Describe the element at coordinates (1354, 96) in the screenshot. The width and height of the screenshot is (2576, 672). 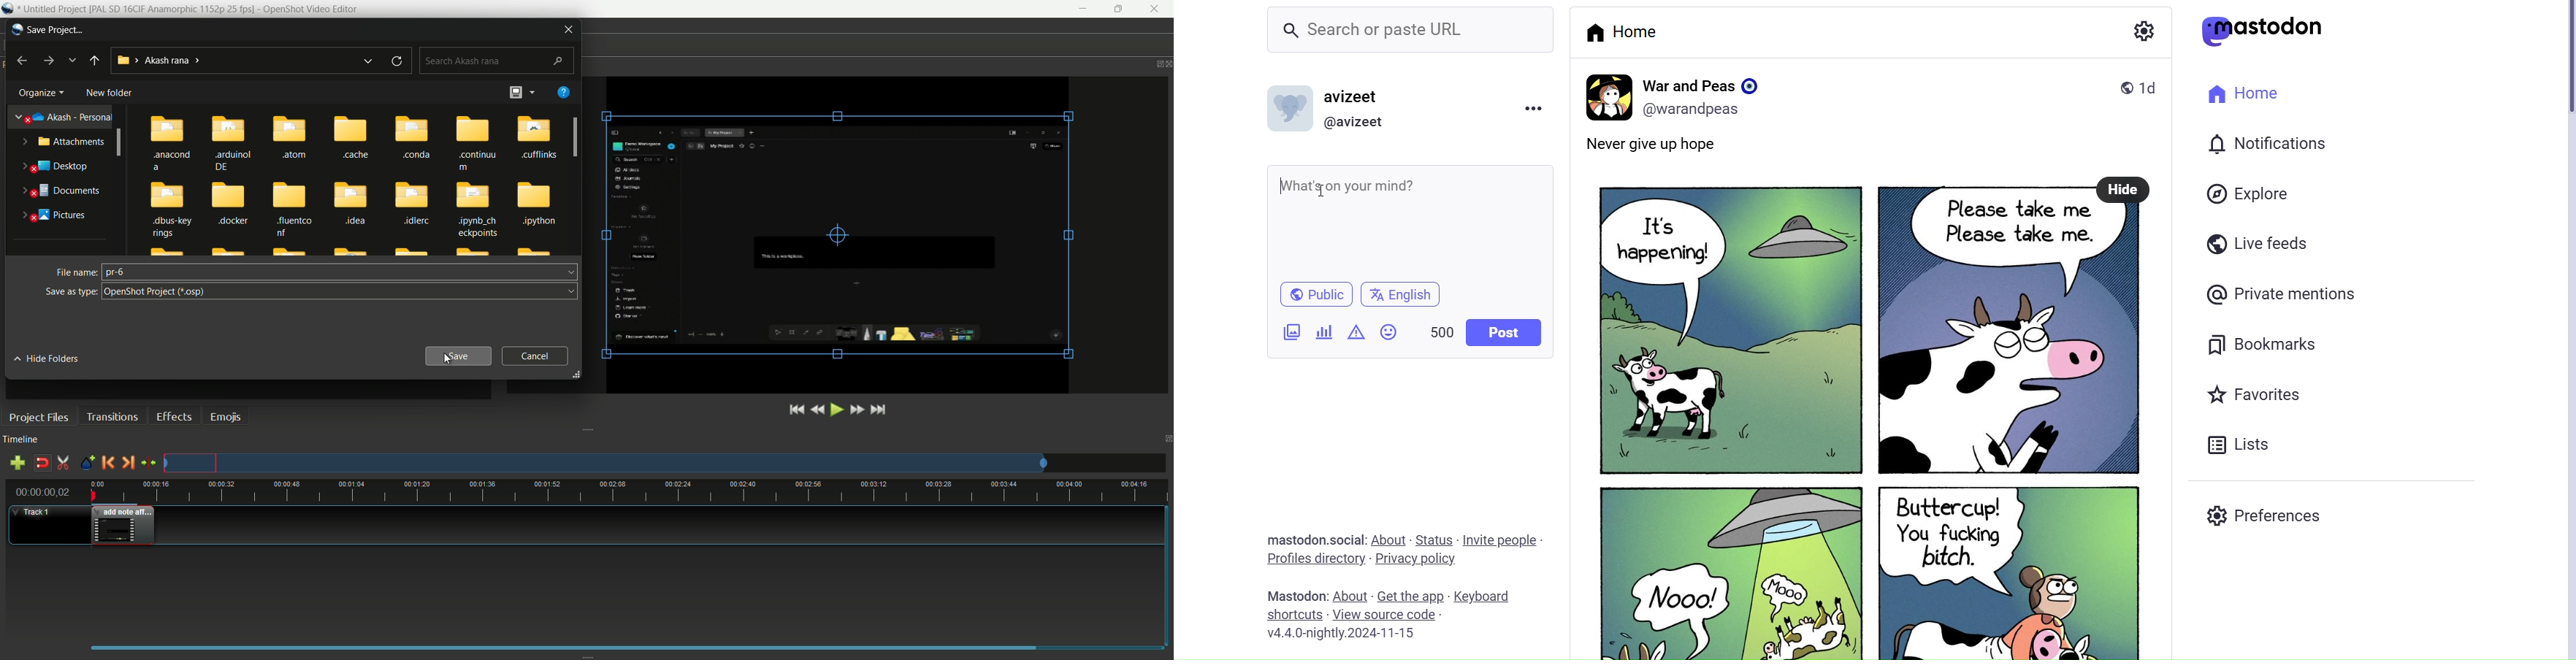
I see `avizeet` at that location.